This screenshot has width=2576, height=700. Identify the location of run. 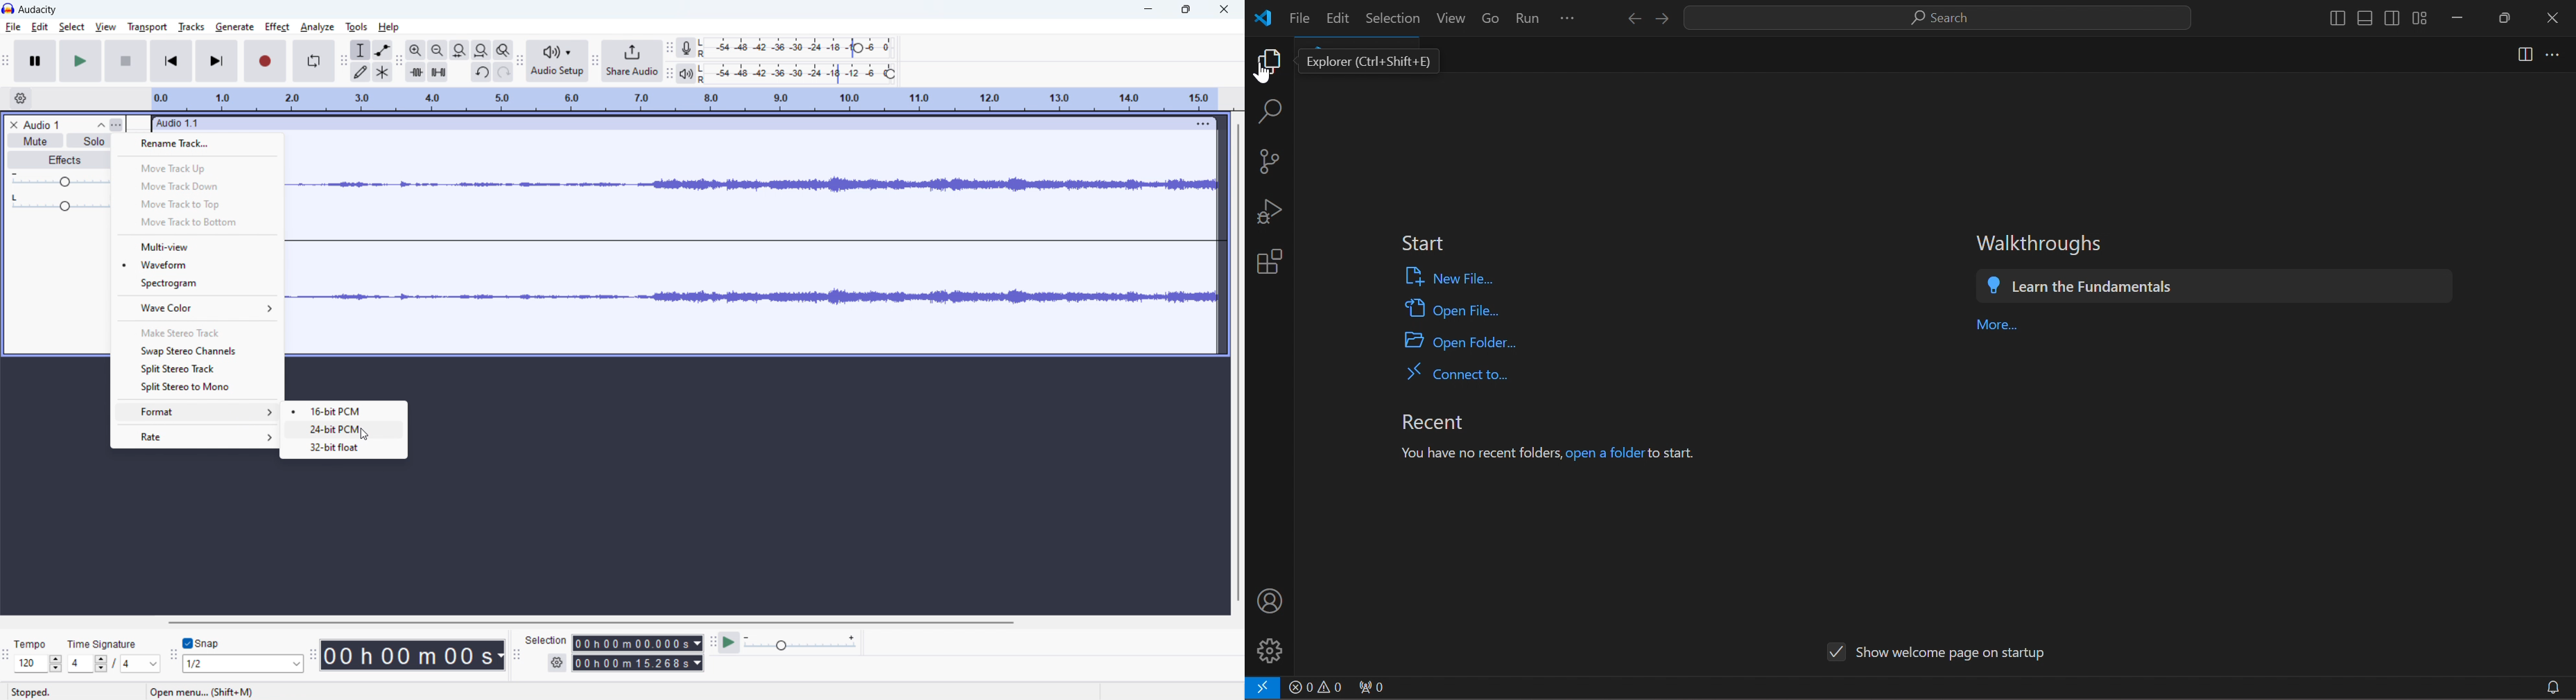
(1530, 15).